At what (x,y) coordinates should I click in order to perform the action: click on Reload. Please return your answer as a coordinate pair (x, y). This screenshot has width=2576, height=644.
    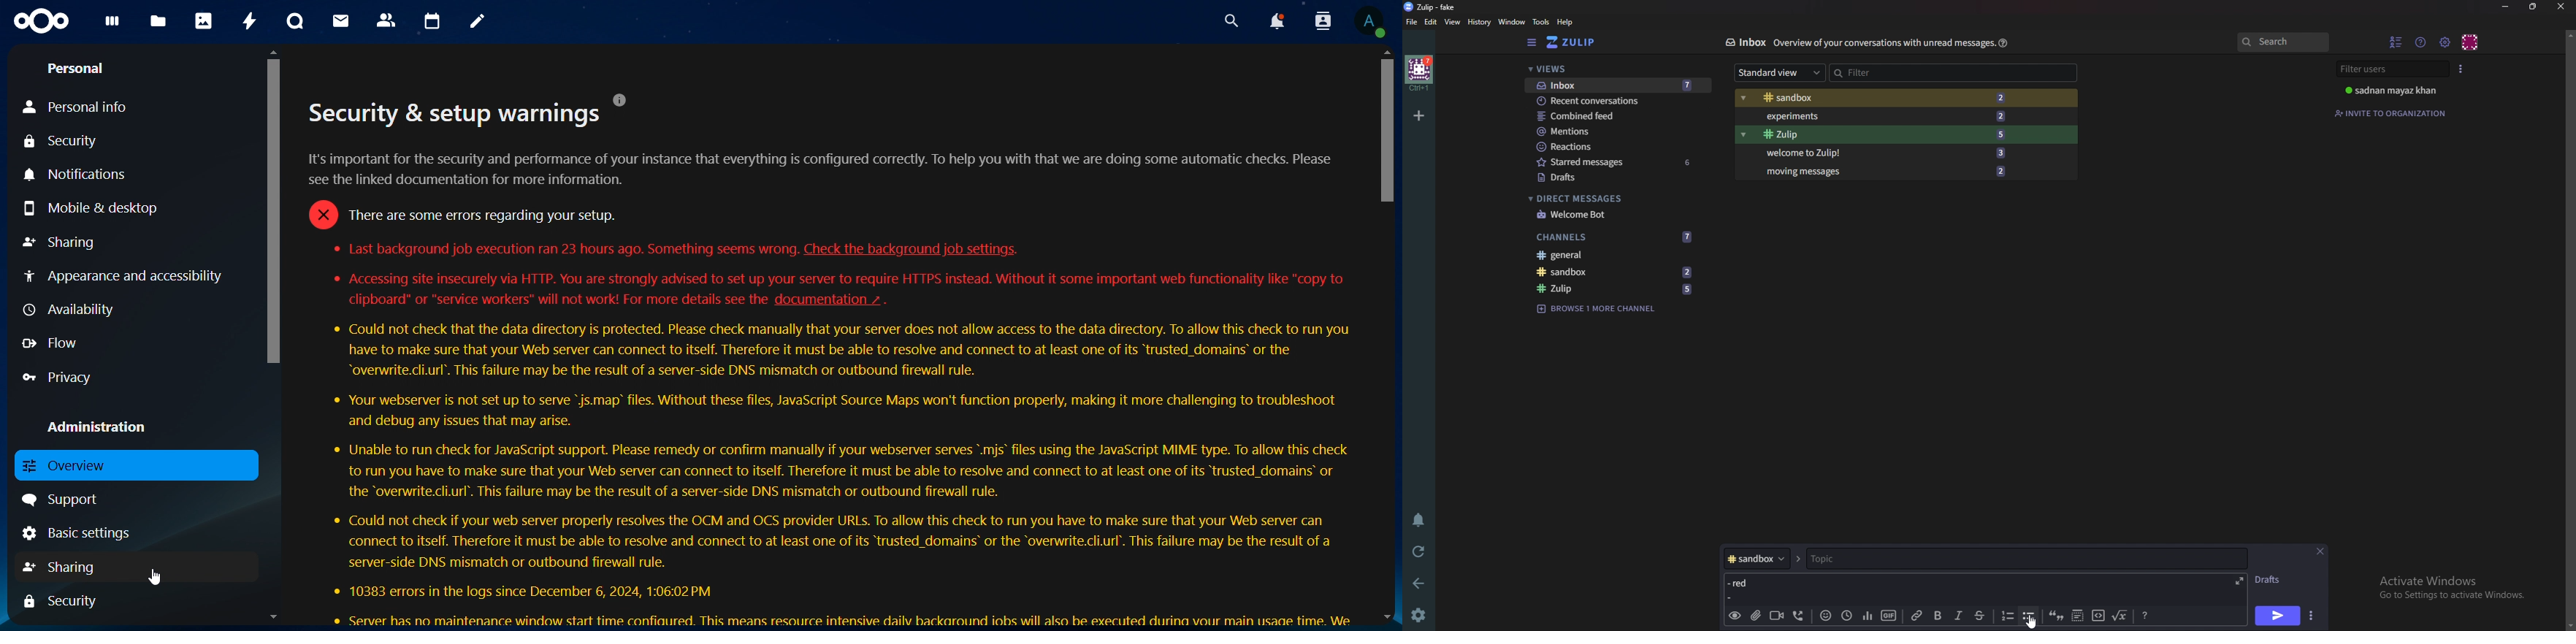
    Looking at the image, I should click on (1419, 552).